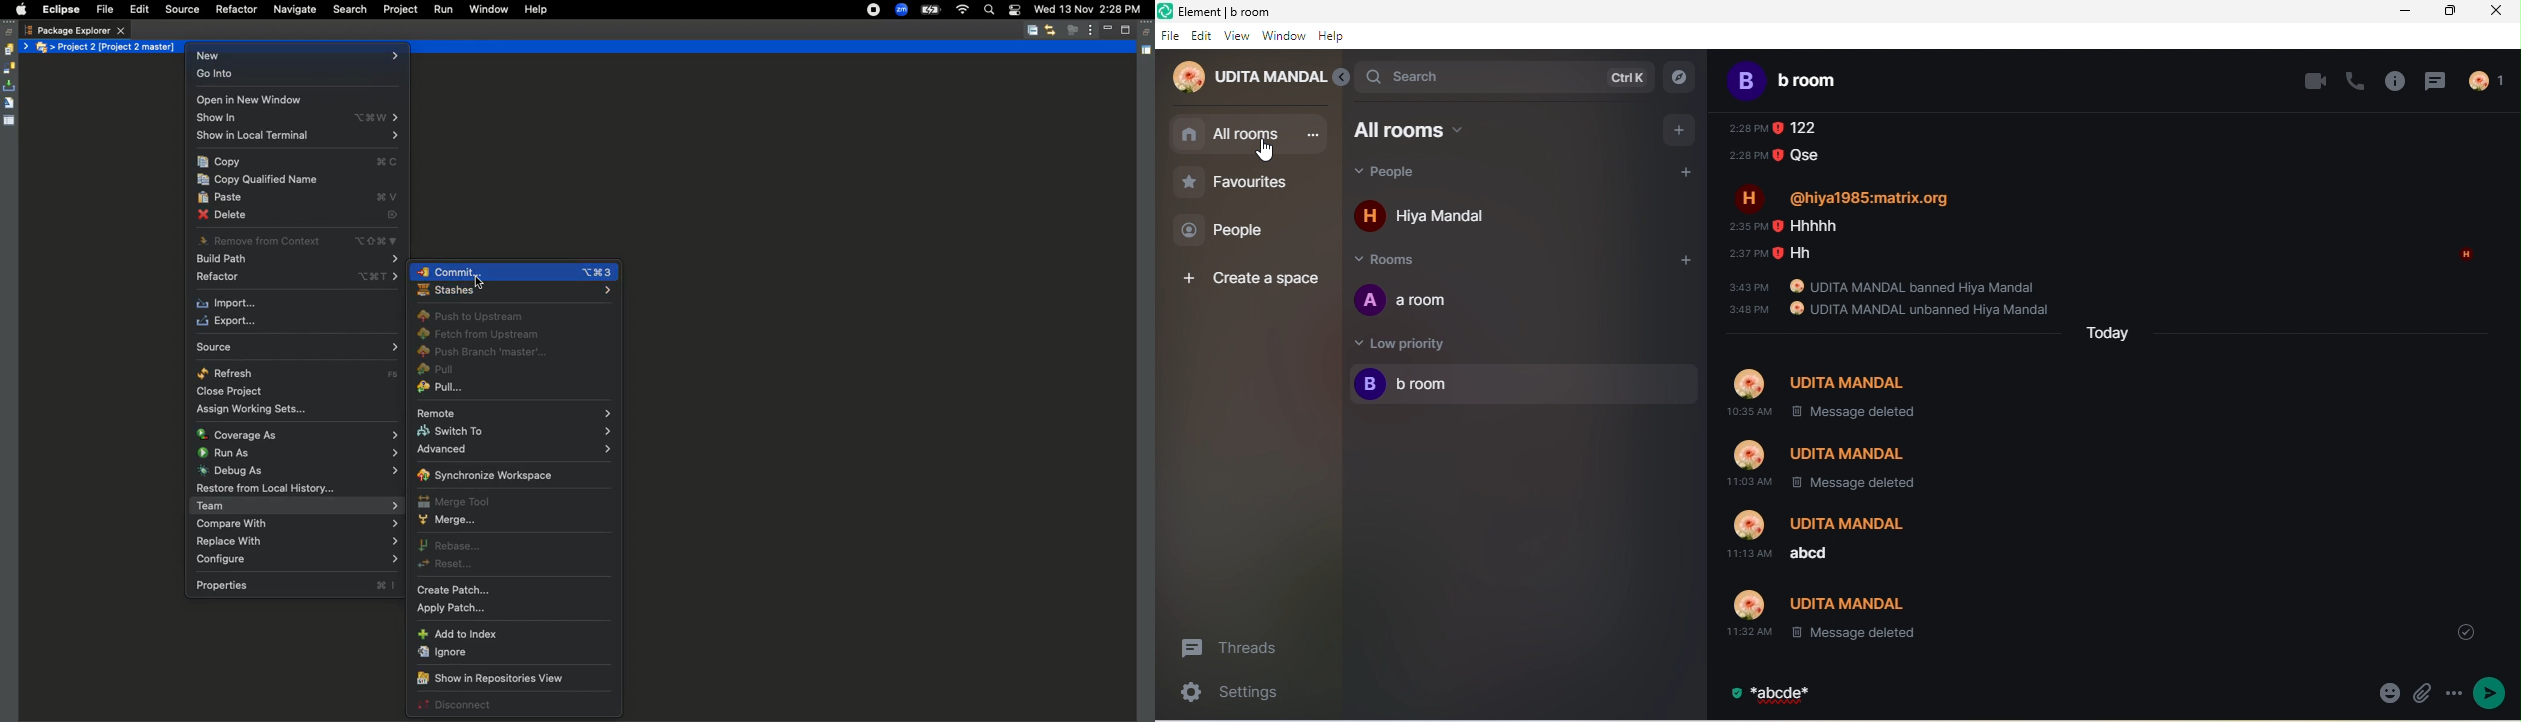 This screenshot has height=728, width=2548. Describe the element at coordinates (2387, 694) in the screenshot. I see `emoji` at that location.